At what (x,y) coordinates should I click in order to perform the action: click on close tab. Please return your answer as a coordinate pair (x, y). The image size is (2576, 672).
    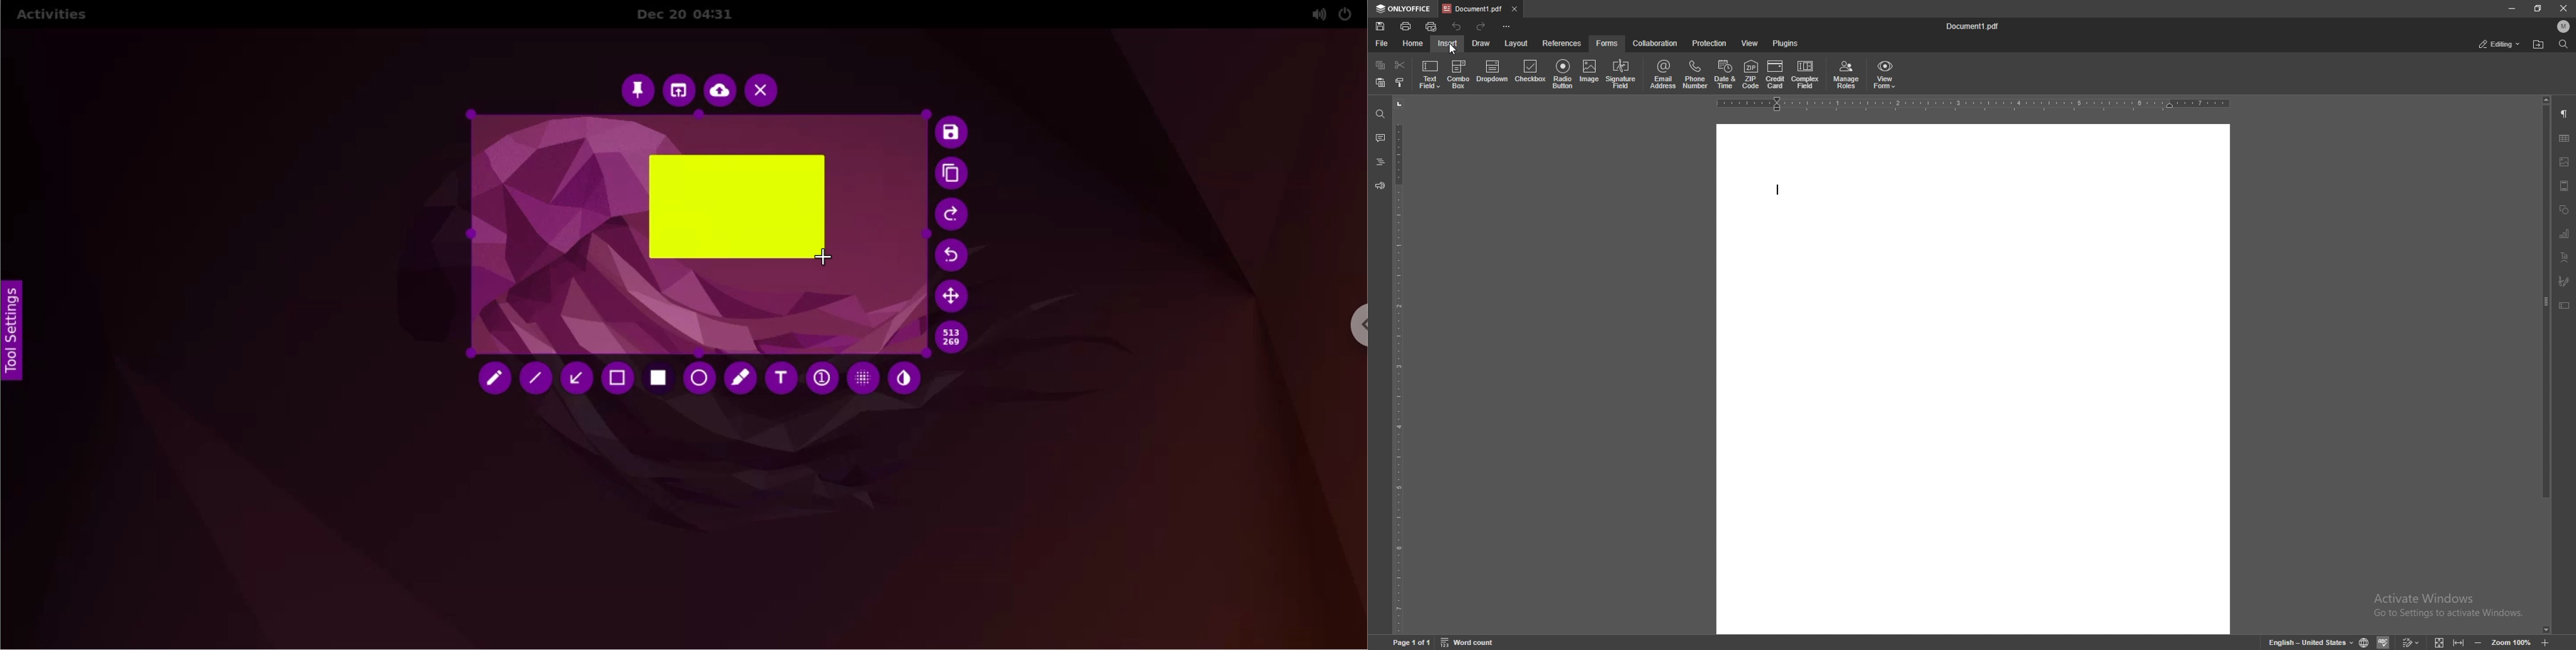
    Looking at the image, I should click on (1515, 9).